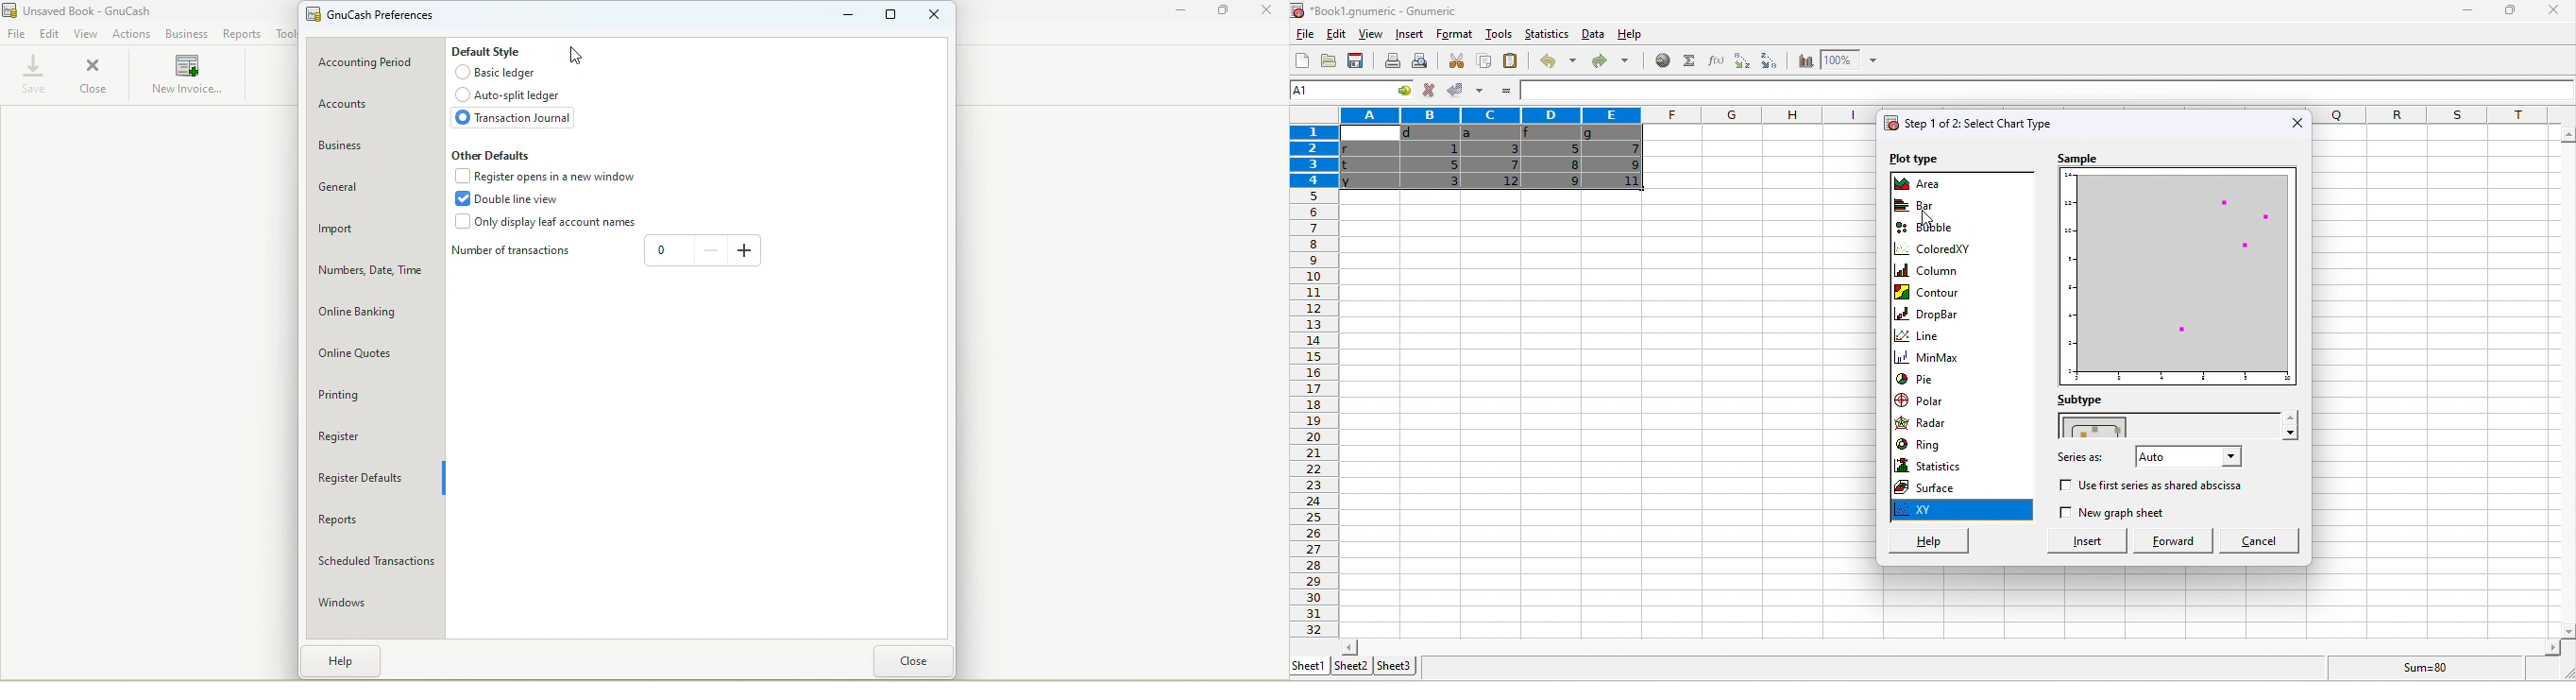  What do you see at coordinates (2164, 486) in the screenshot?
I see `use 1st series as abscissa` at bounding box center [2164, 486].